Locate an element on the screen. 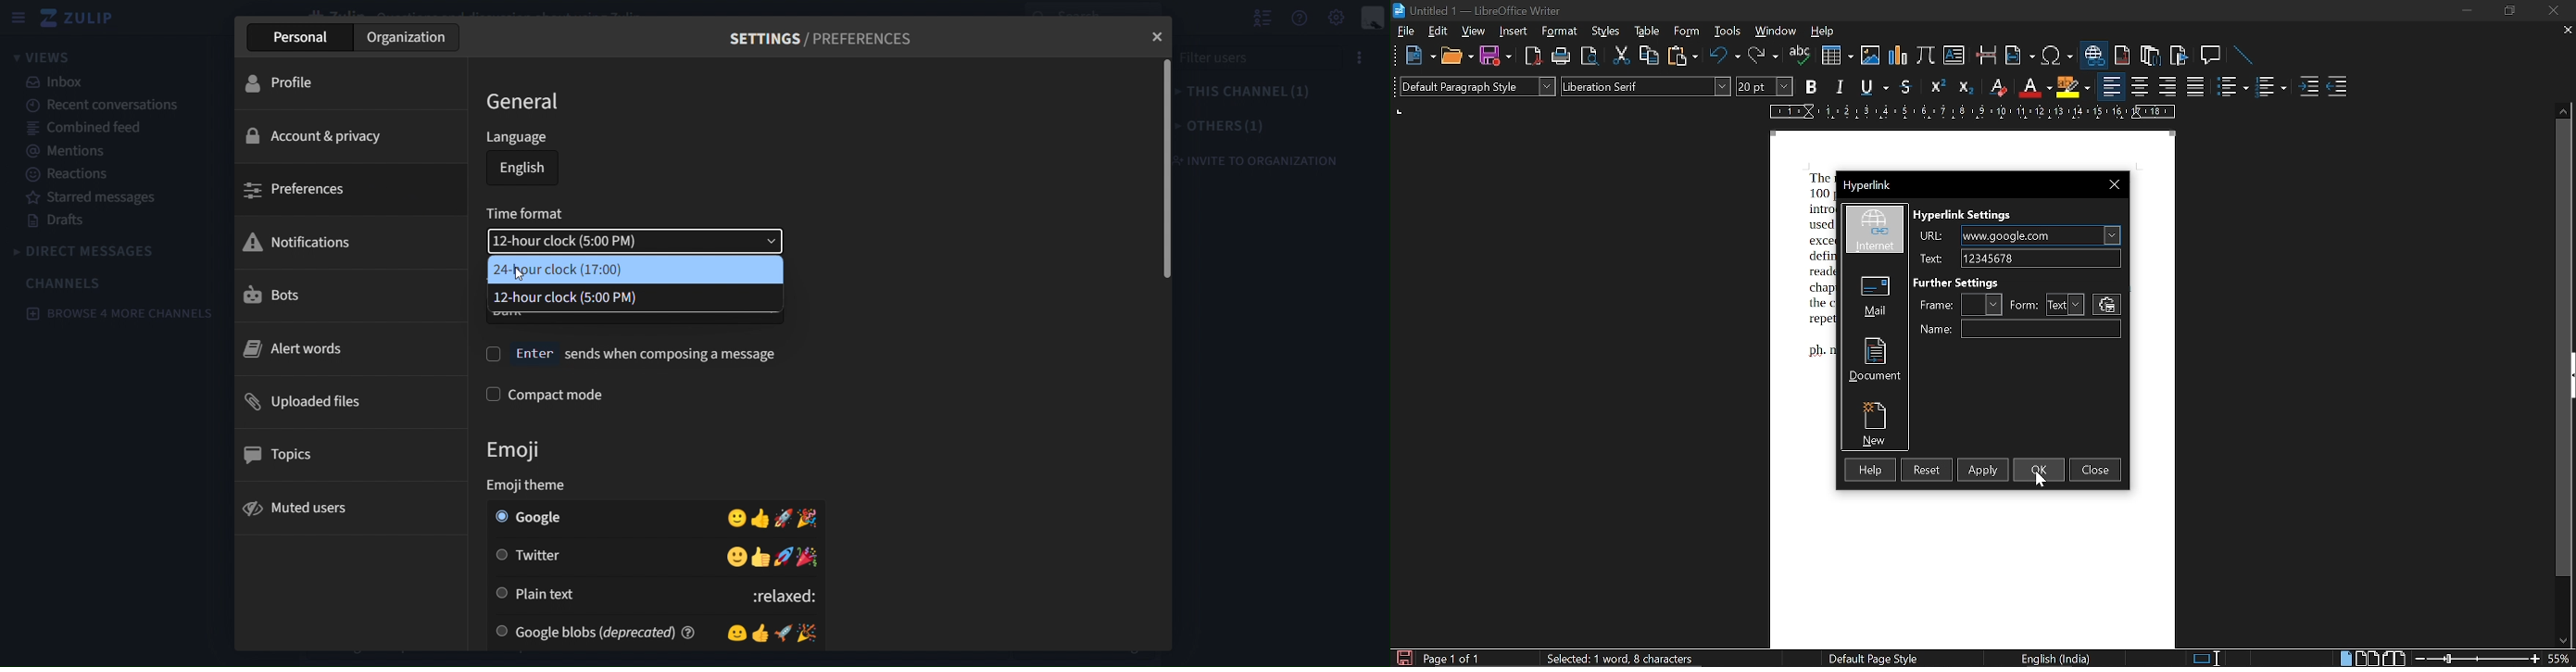 The height and width of the screenshot is (672, 2576). hide user list is located at coordinates (1261, 15).